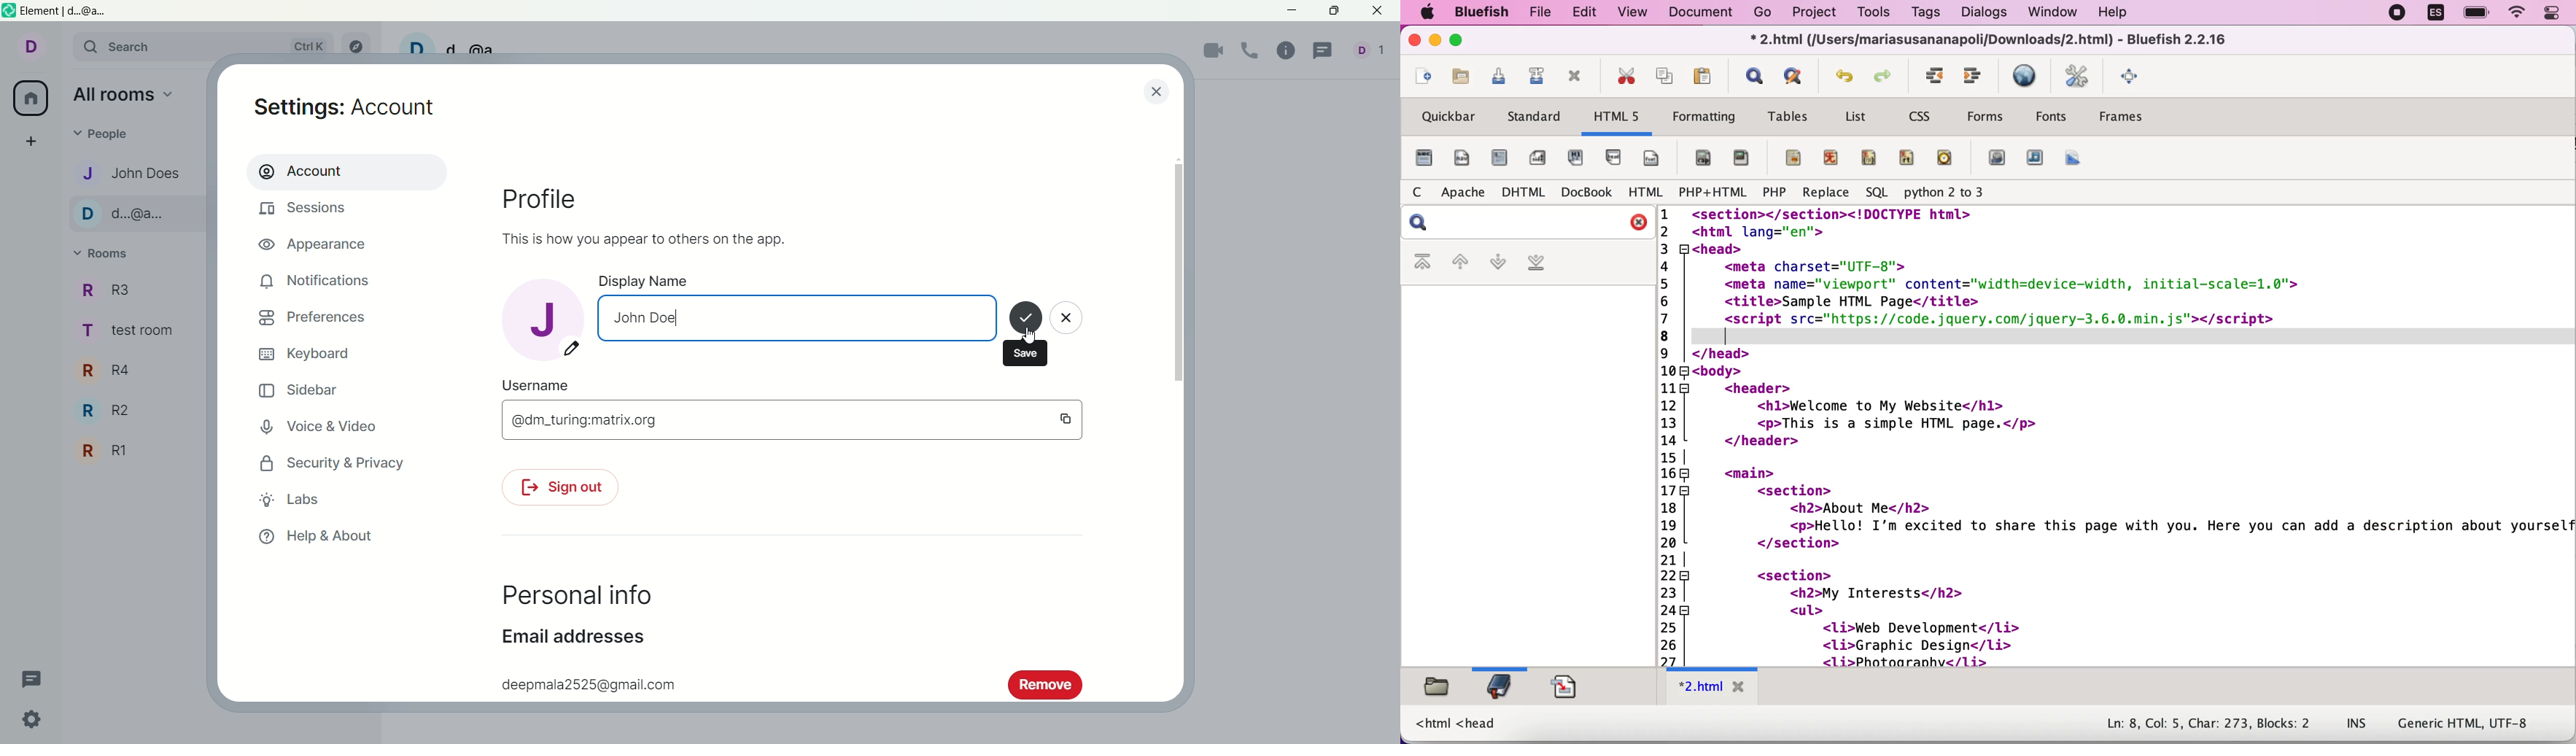  I want to click on maximize, so click(1461, 42).